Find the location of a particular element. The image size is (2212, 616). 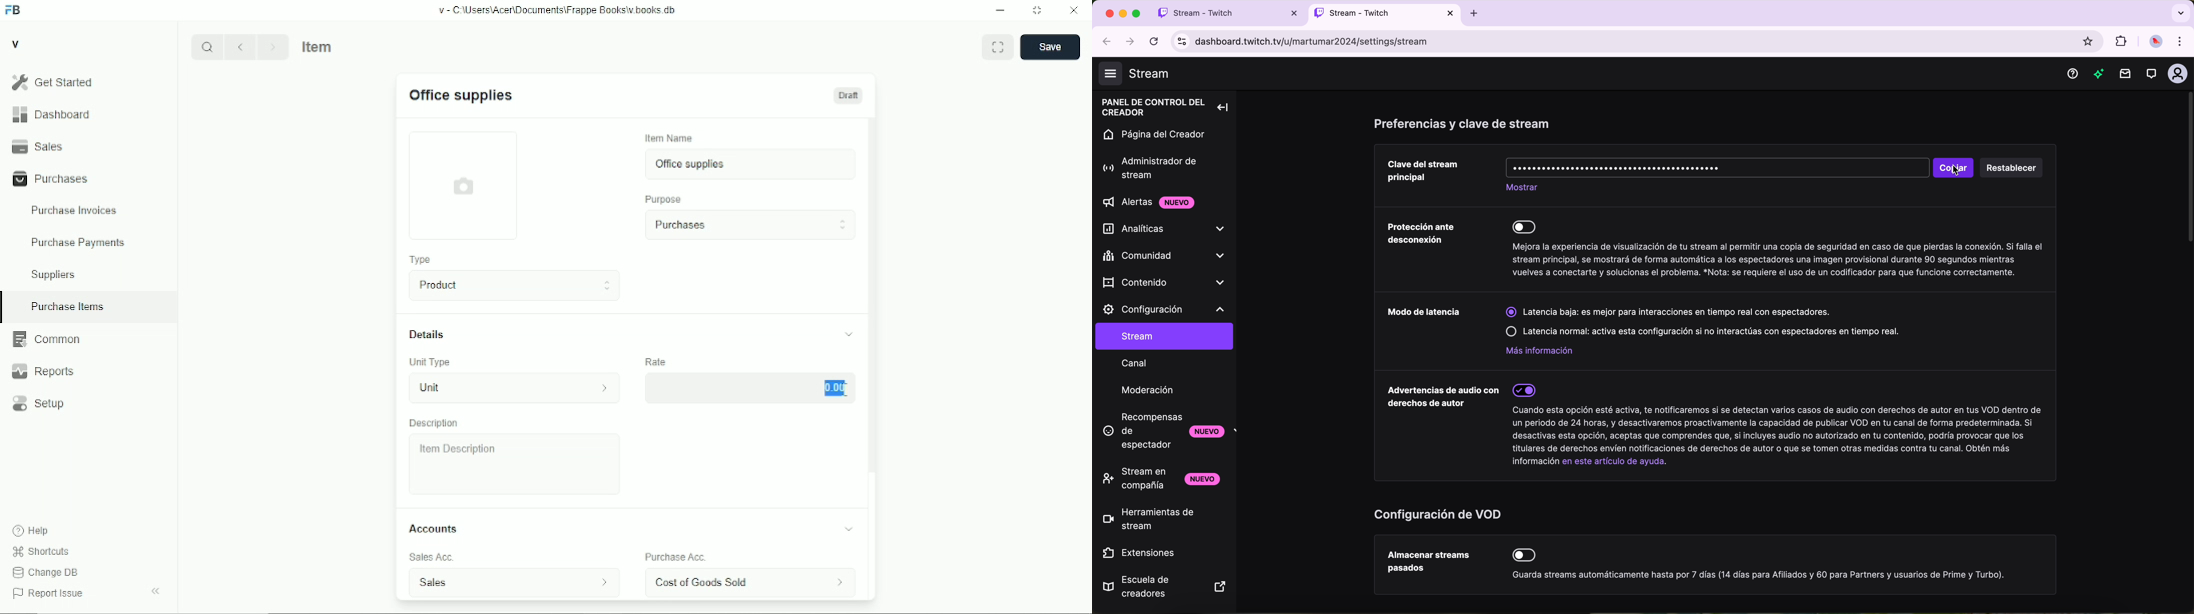

purpose is located at coordinates (664, 200).